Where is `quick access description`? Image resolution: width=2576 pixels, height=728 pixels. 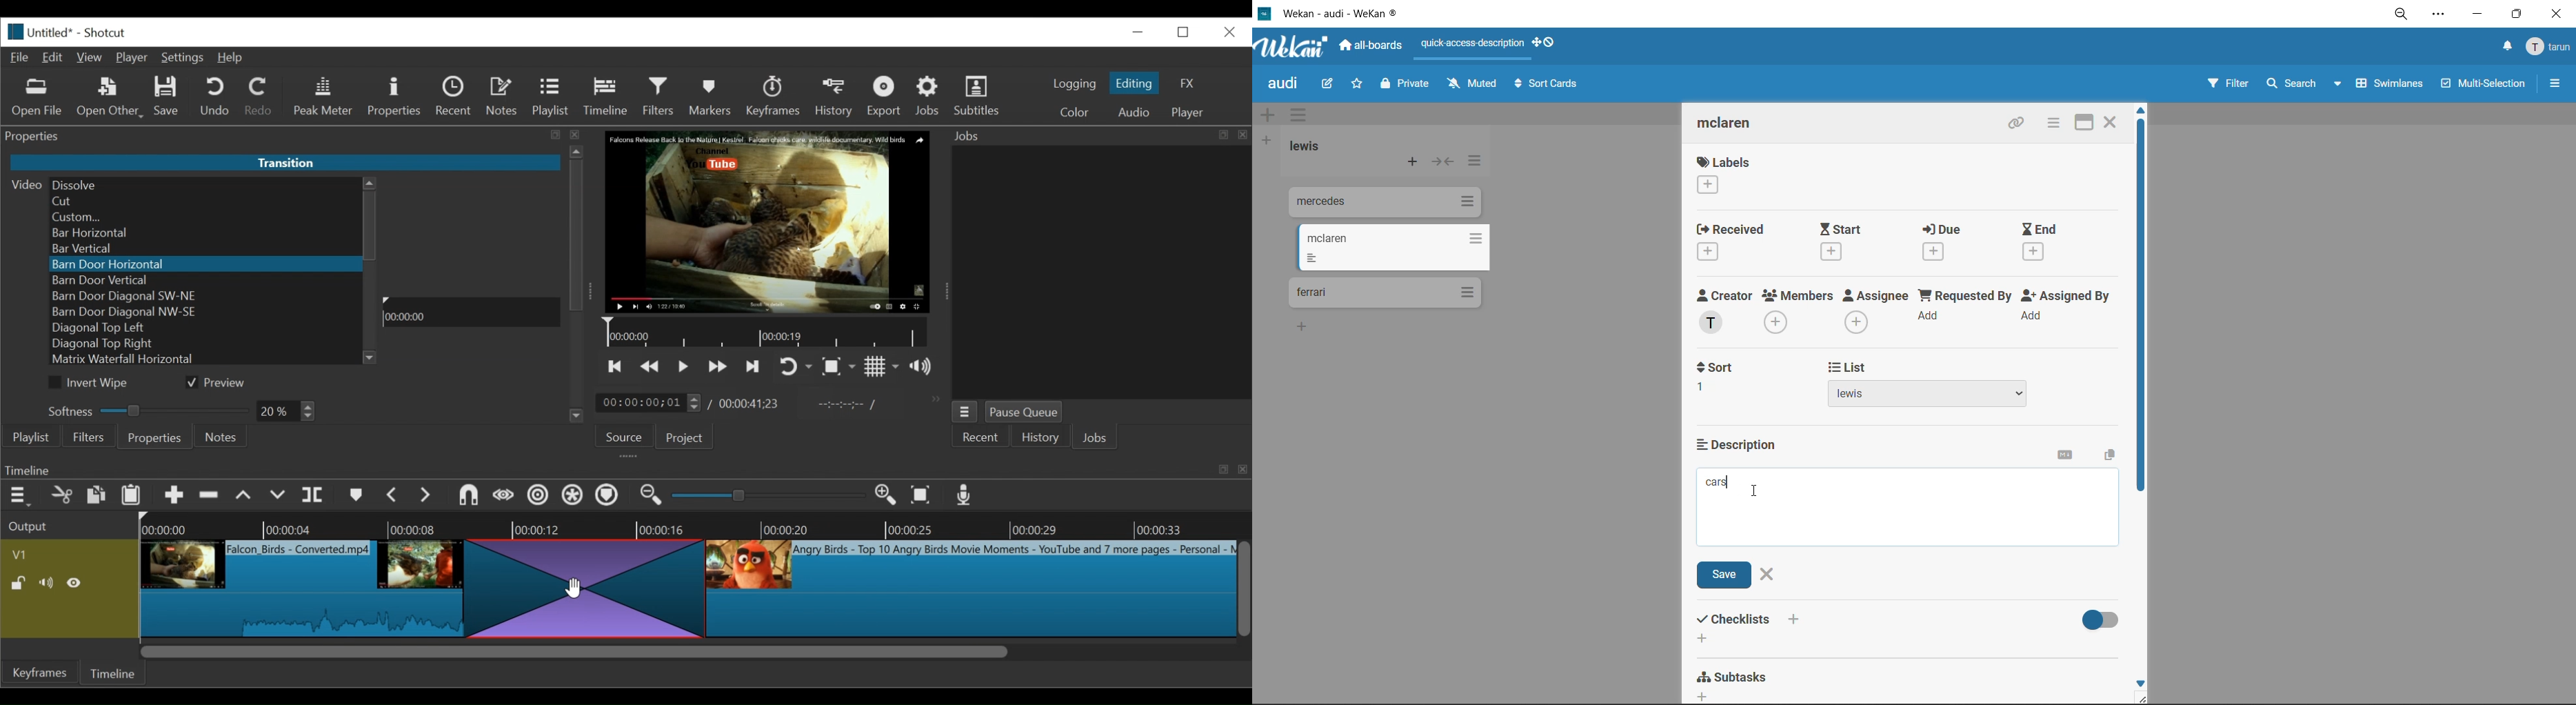 quick access description is located at coordinates (1473, 44).